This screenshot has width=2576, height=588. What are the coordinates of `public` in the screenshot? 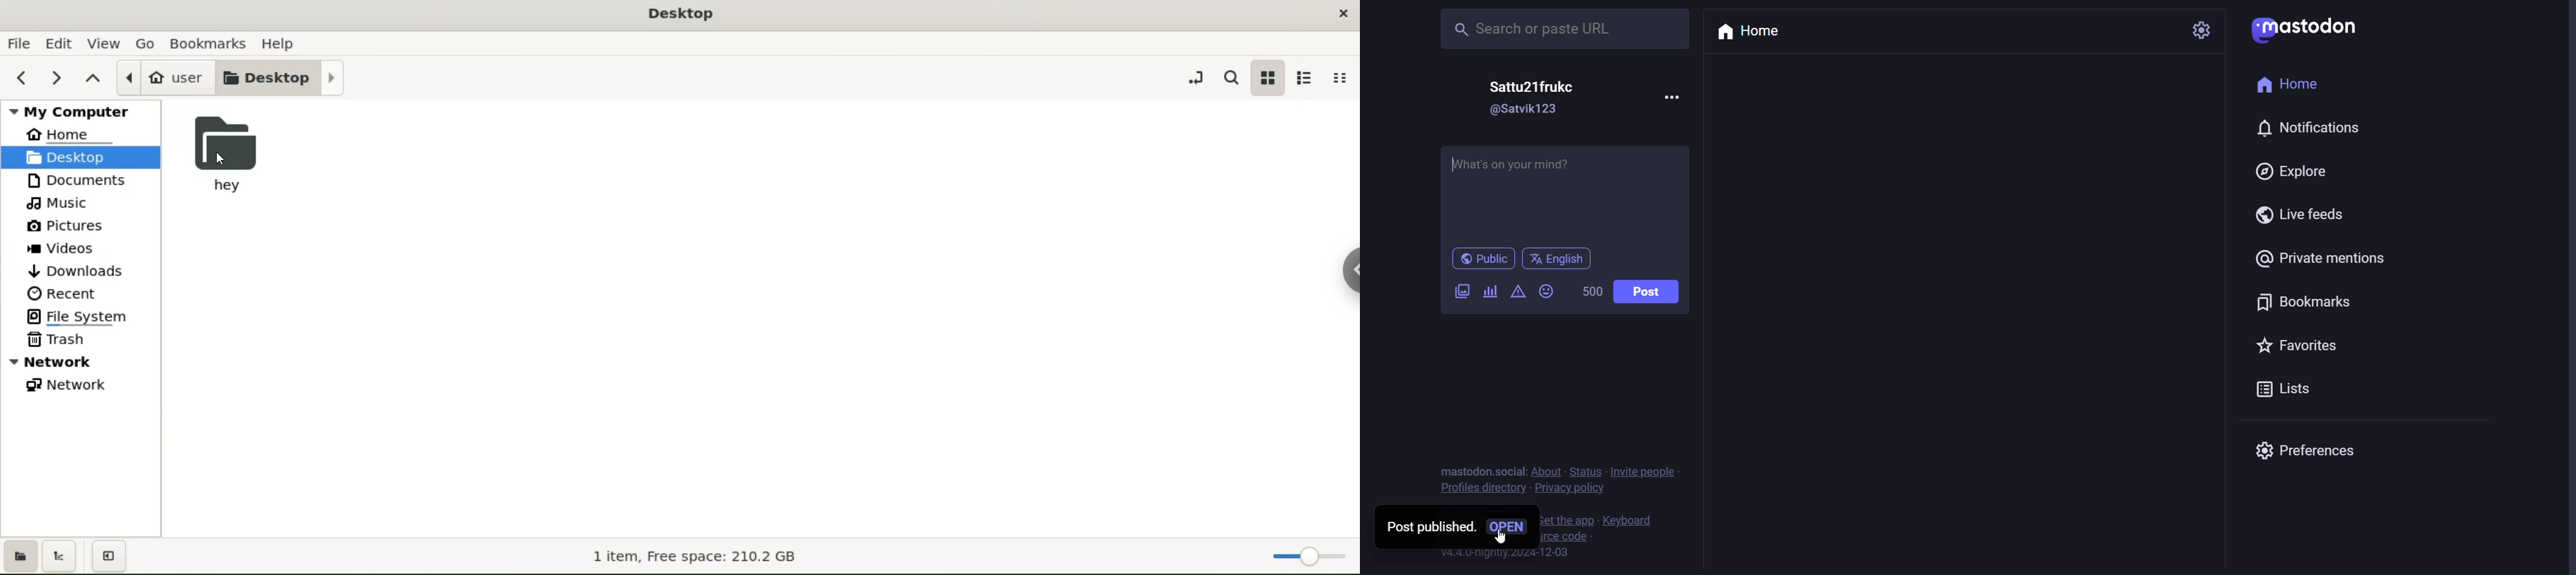 It's located at (1478, 258).